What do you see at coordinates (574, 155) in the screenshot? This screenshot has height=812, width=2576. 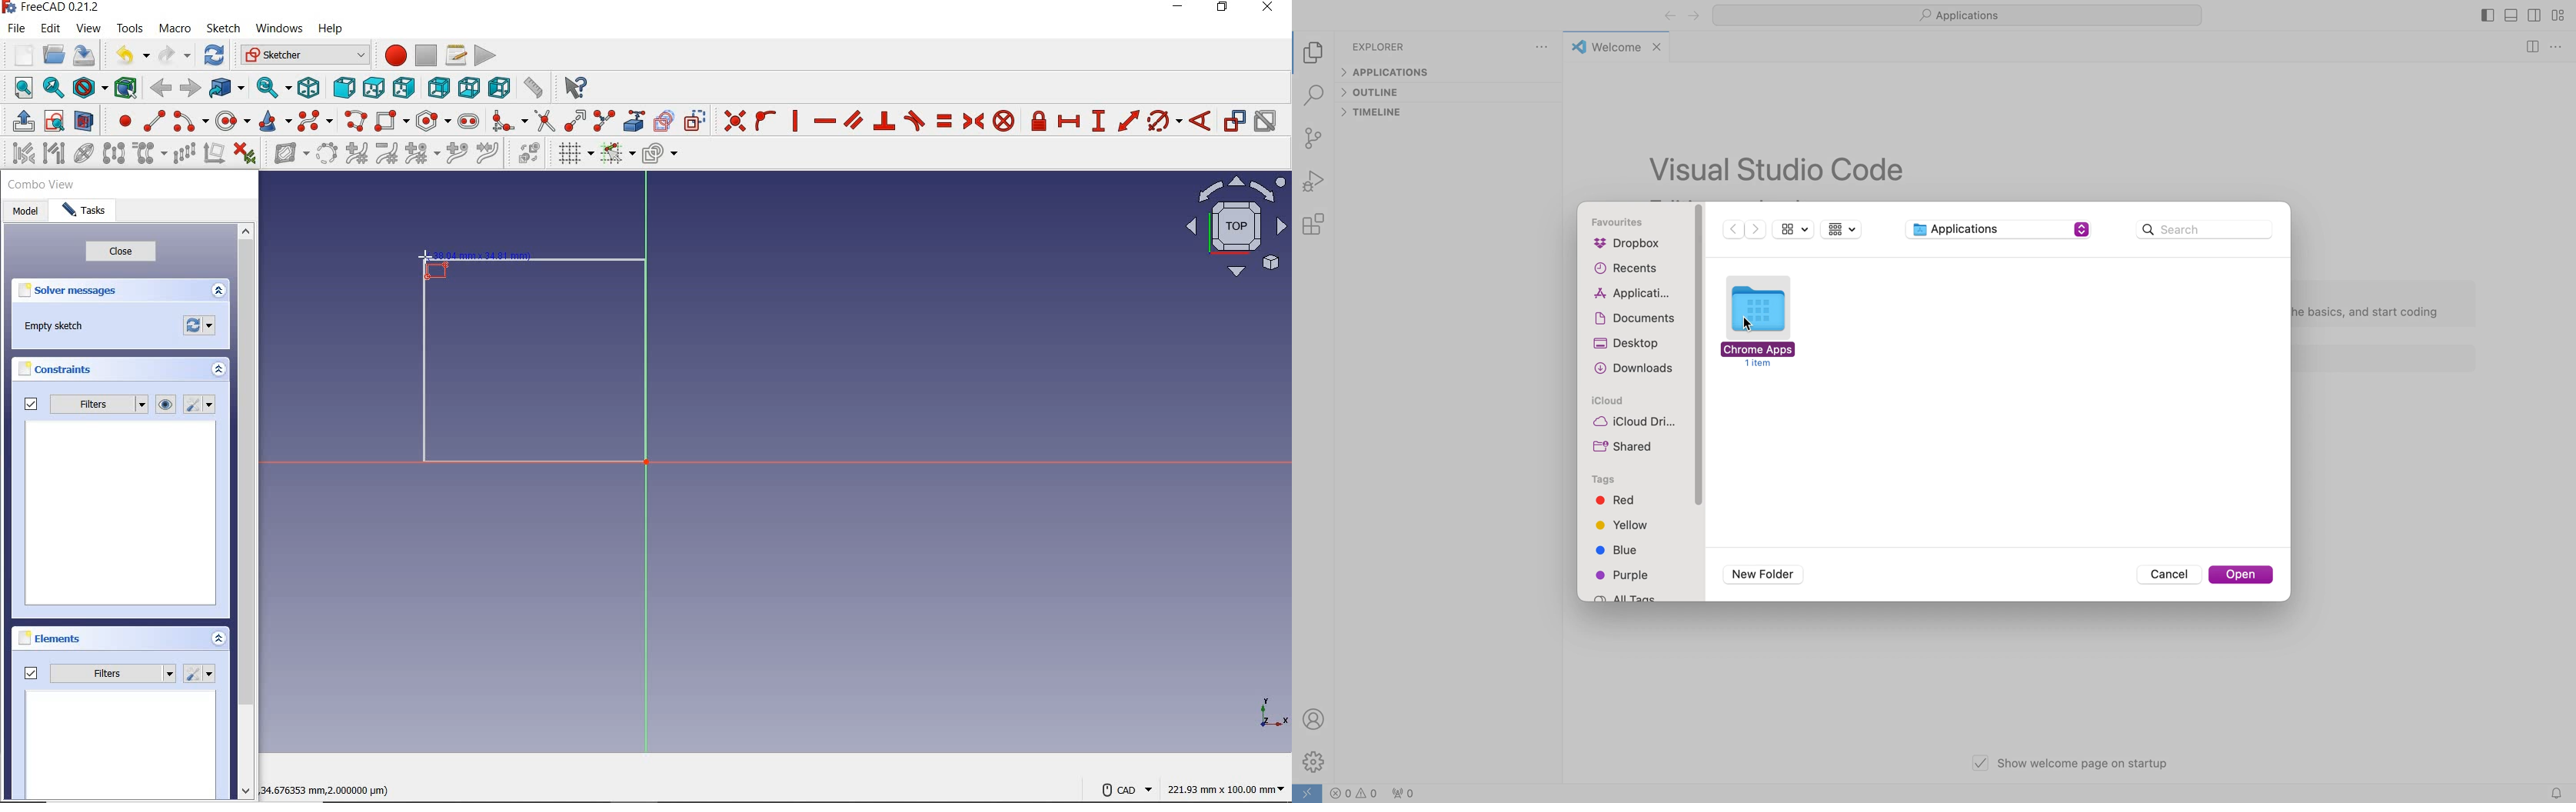 I see `toggle grid` at bounding box center [574, 155].